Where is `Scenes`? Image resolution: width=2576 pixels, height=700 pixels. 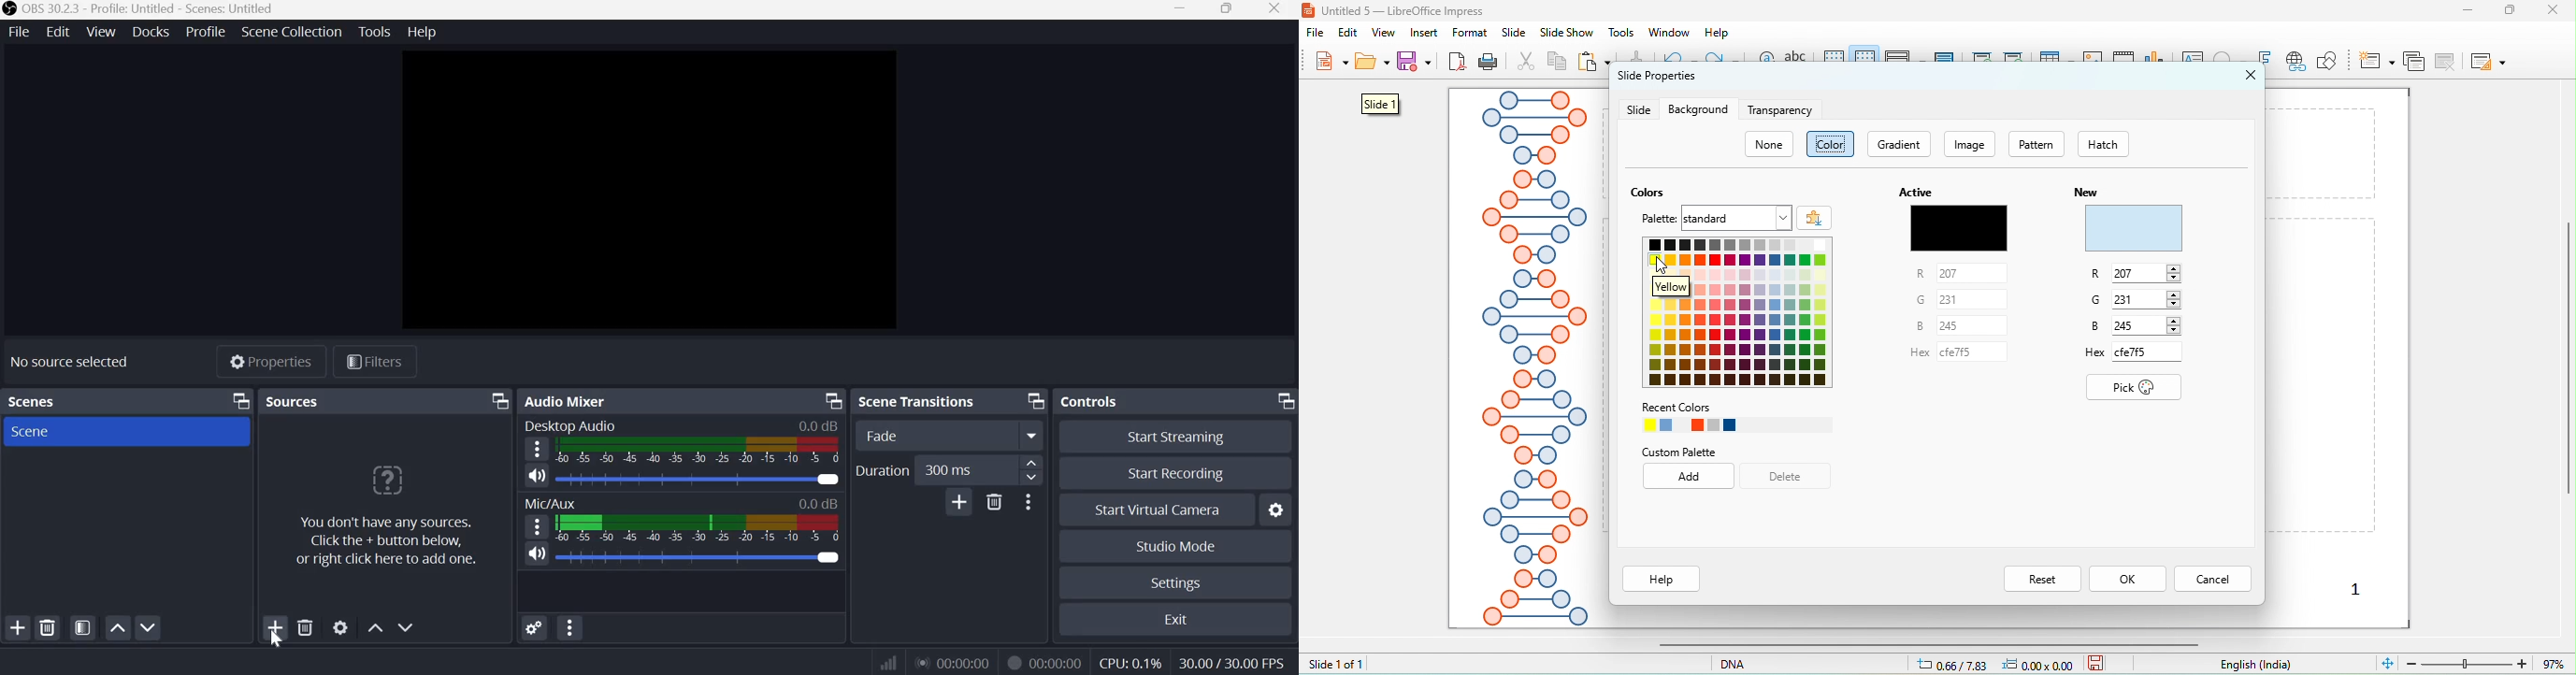
Scenes is located at coordinates (32, 402).